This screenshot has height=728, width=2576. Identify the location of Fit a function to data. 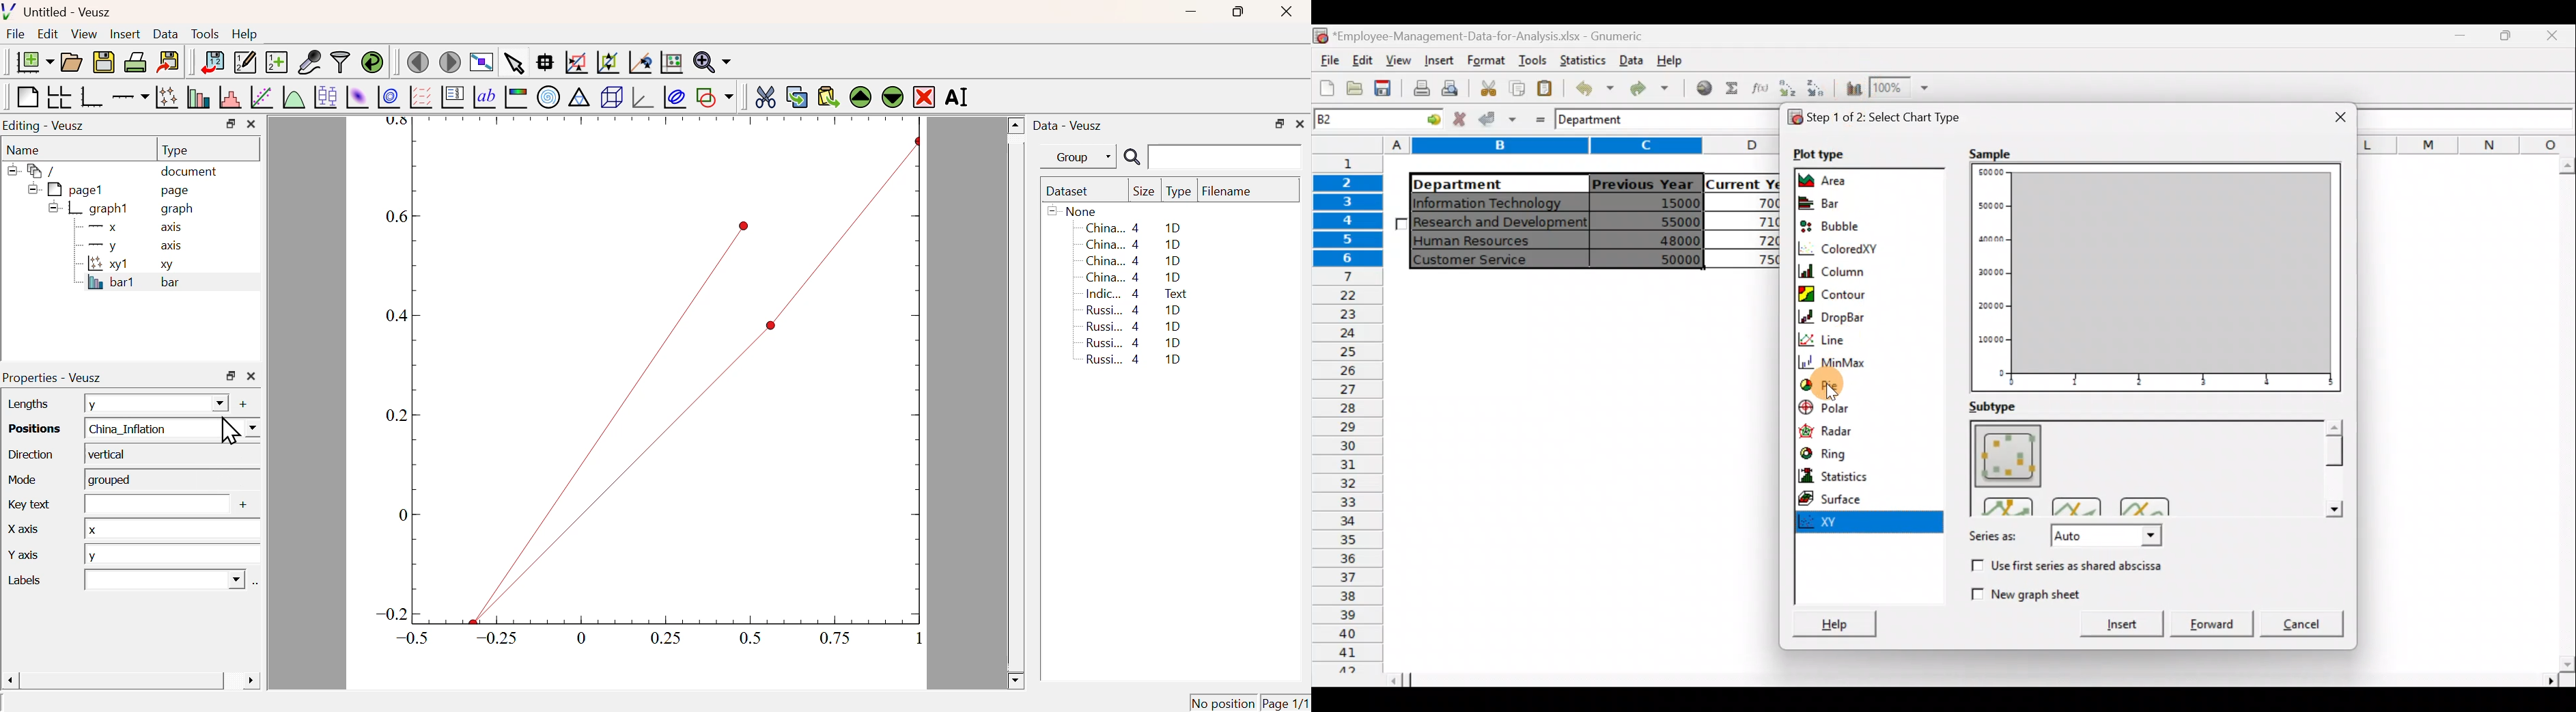
(262, 98).